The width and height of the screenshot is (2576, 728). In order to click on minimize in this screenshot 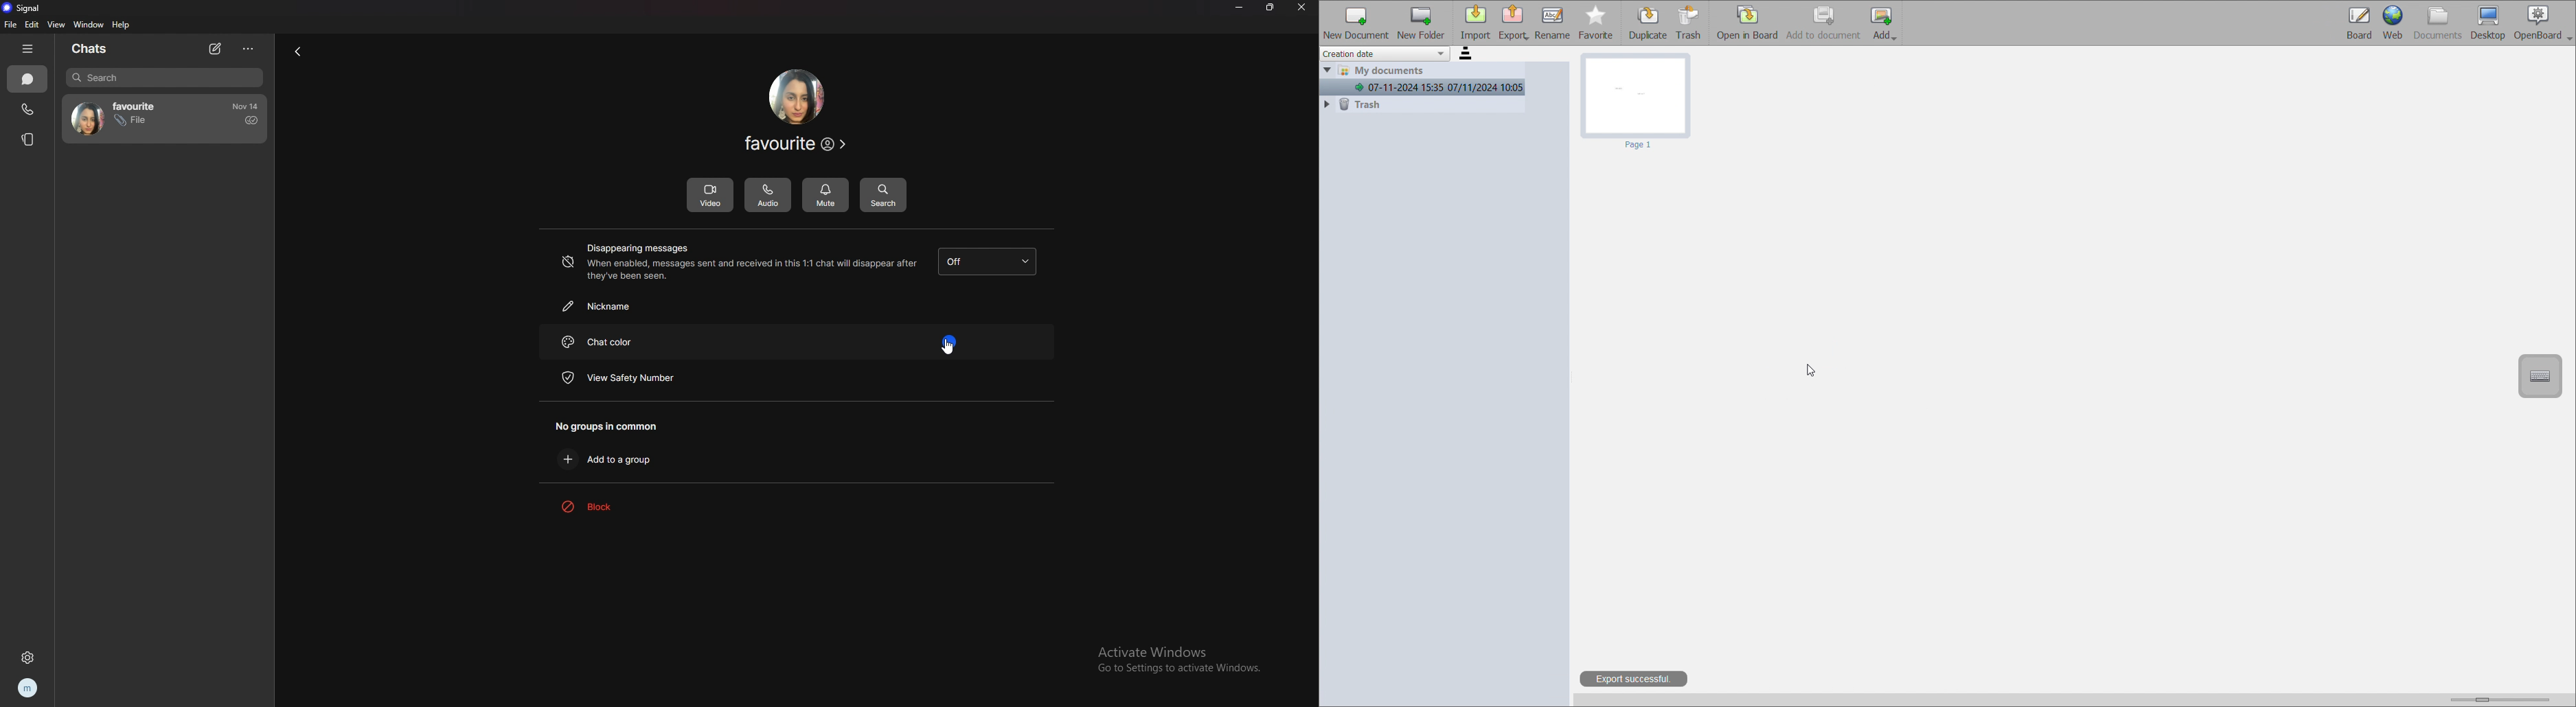, I will do `click(1238, 7)`.